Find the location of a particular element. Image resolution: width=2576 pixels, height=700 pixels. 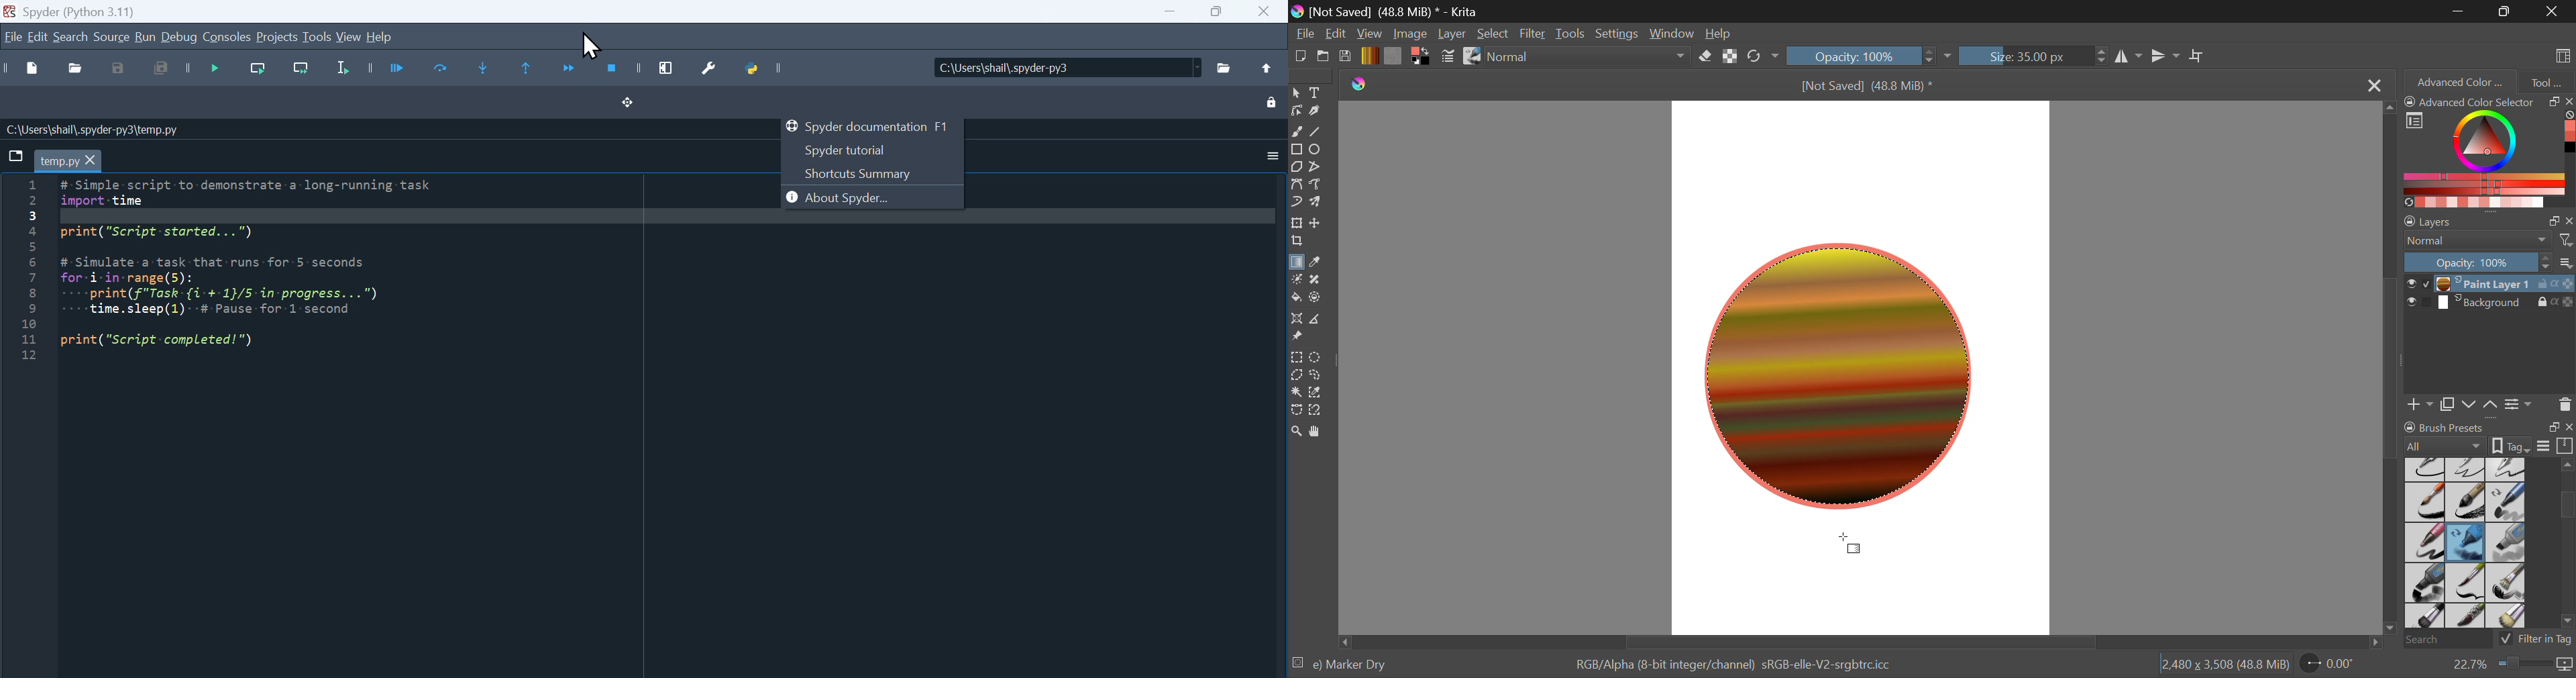

Gradient Fill Selected is located at coordinates (1296, 263).